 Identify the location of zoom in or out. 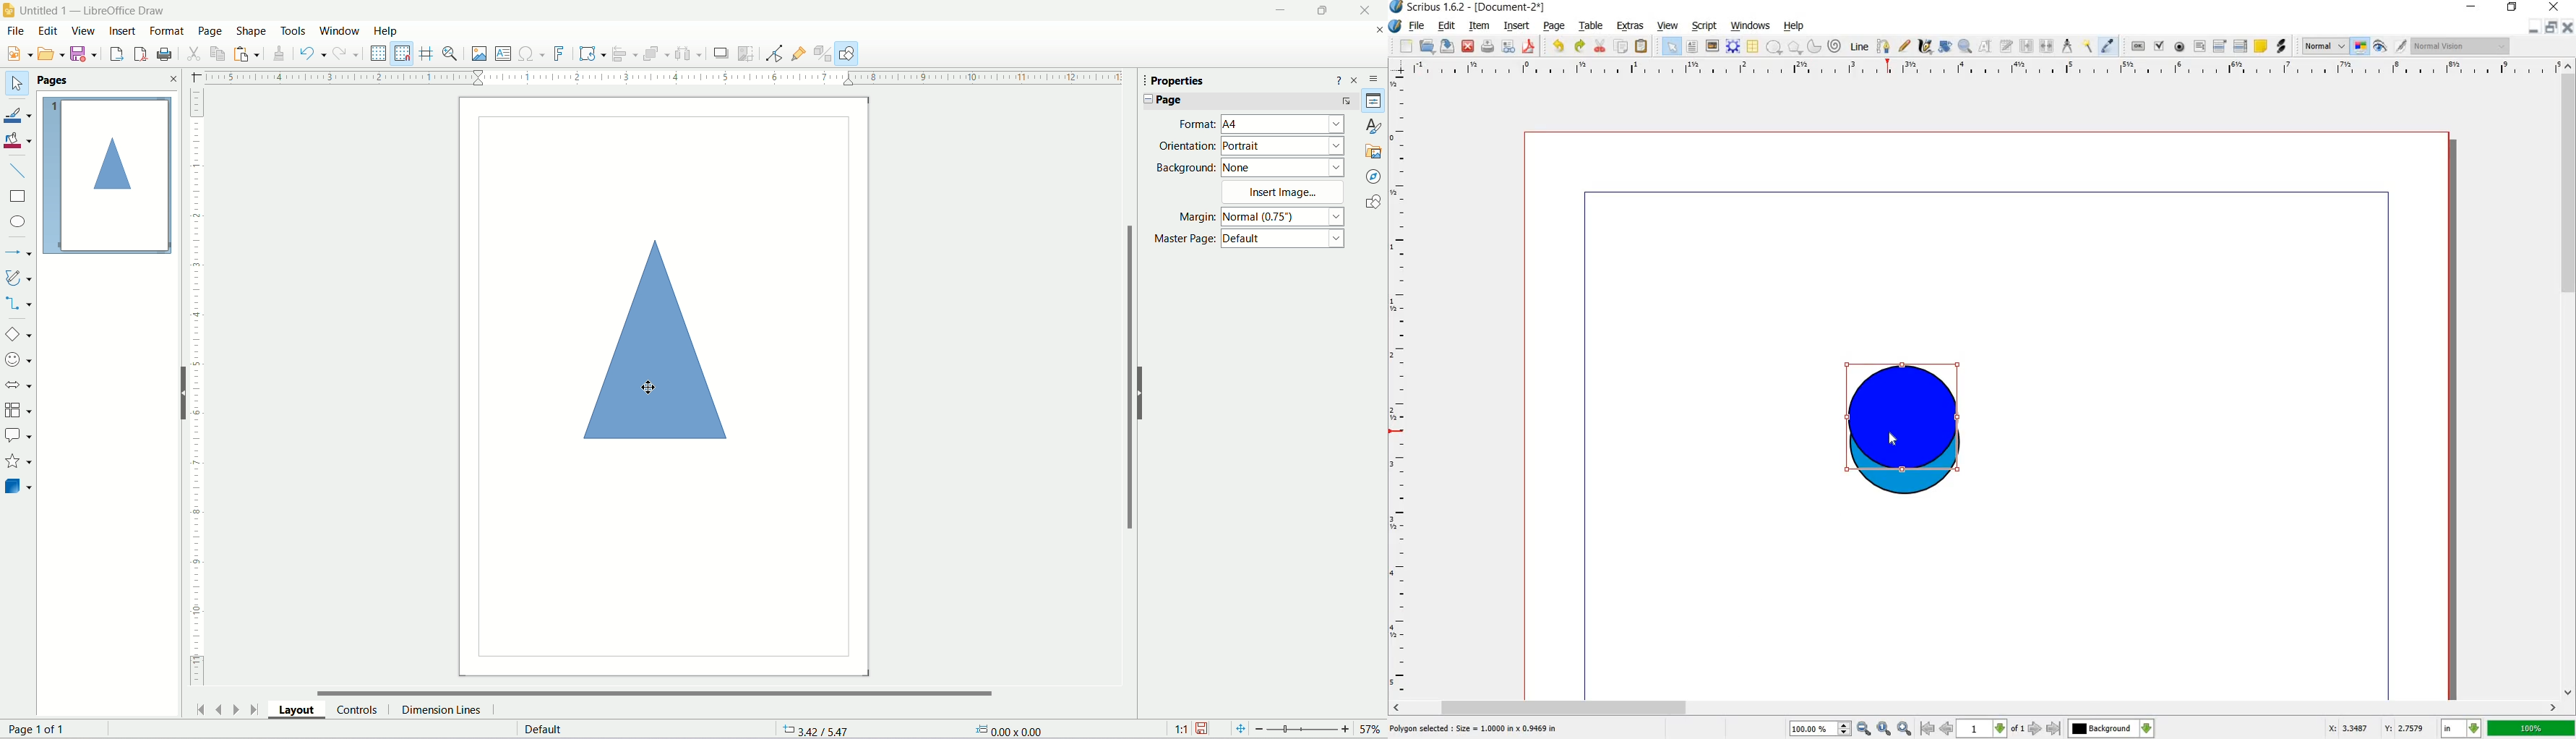
(1965, 48).